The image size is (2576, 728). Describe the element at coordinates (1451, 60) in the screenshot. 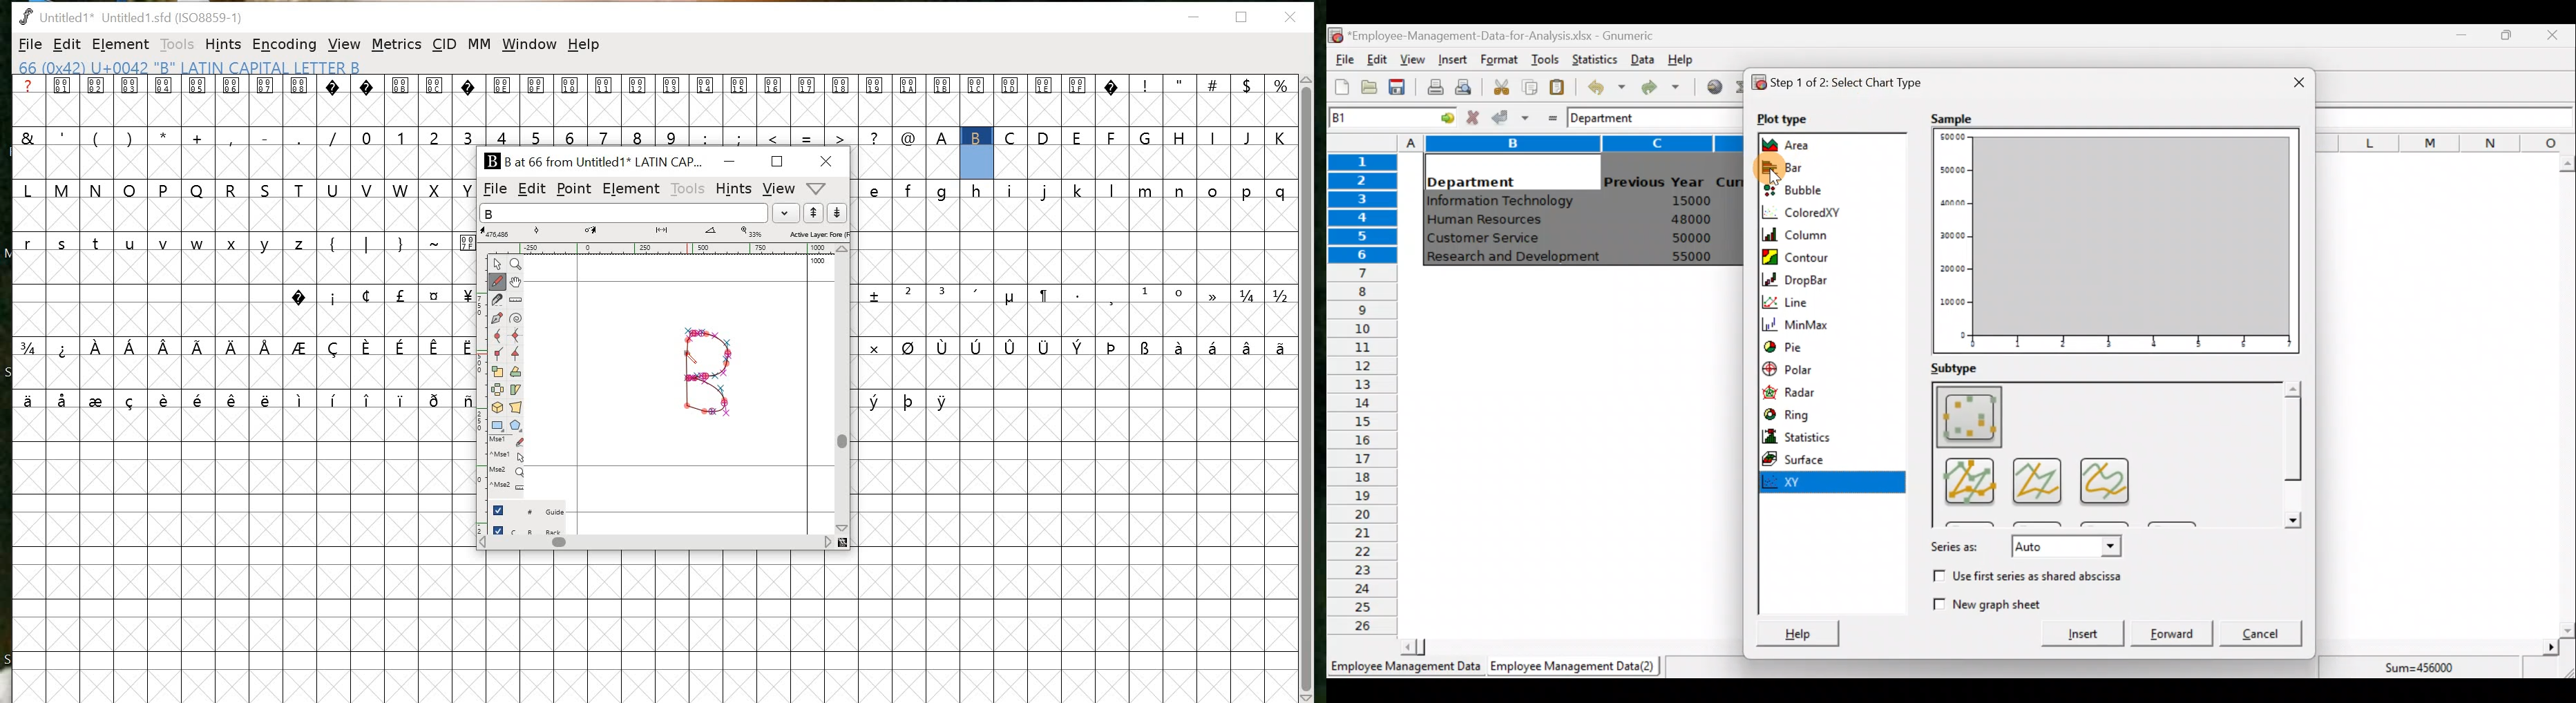

I see `Insert` at that location.